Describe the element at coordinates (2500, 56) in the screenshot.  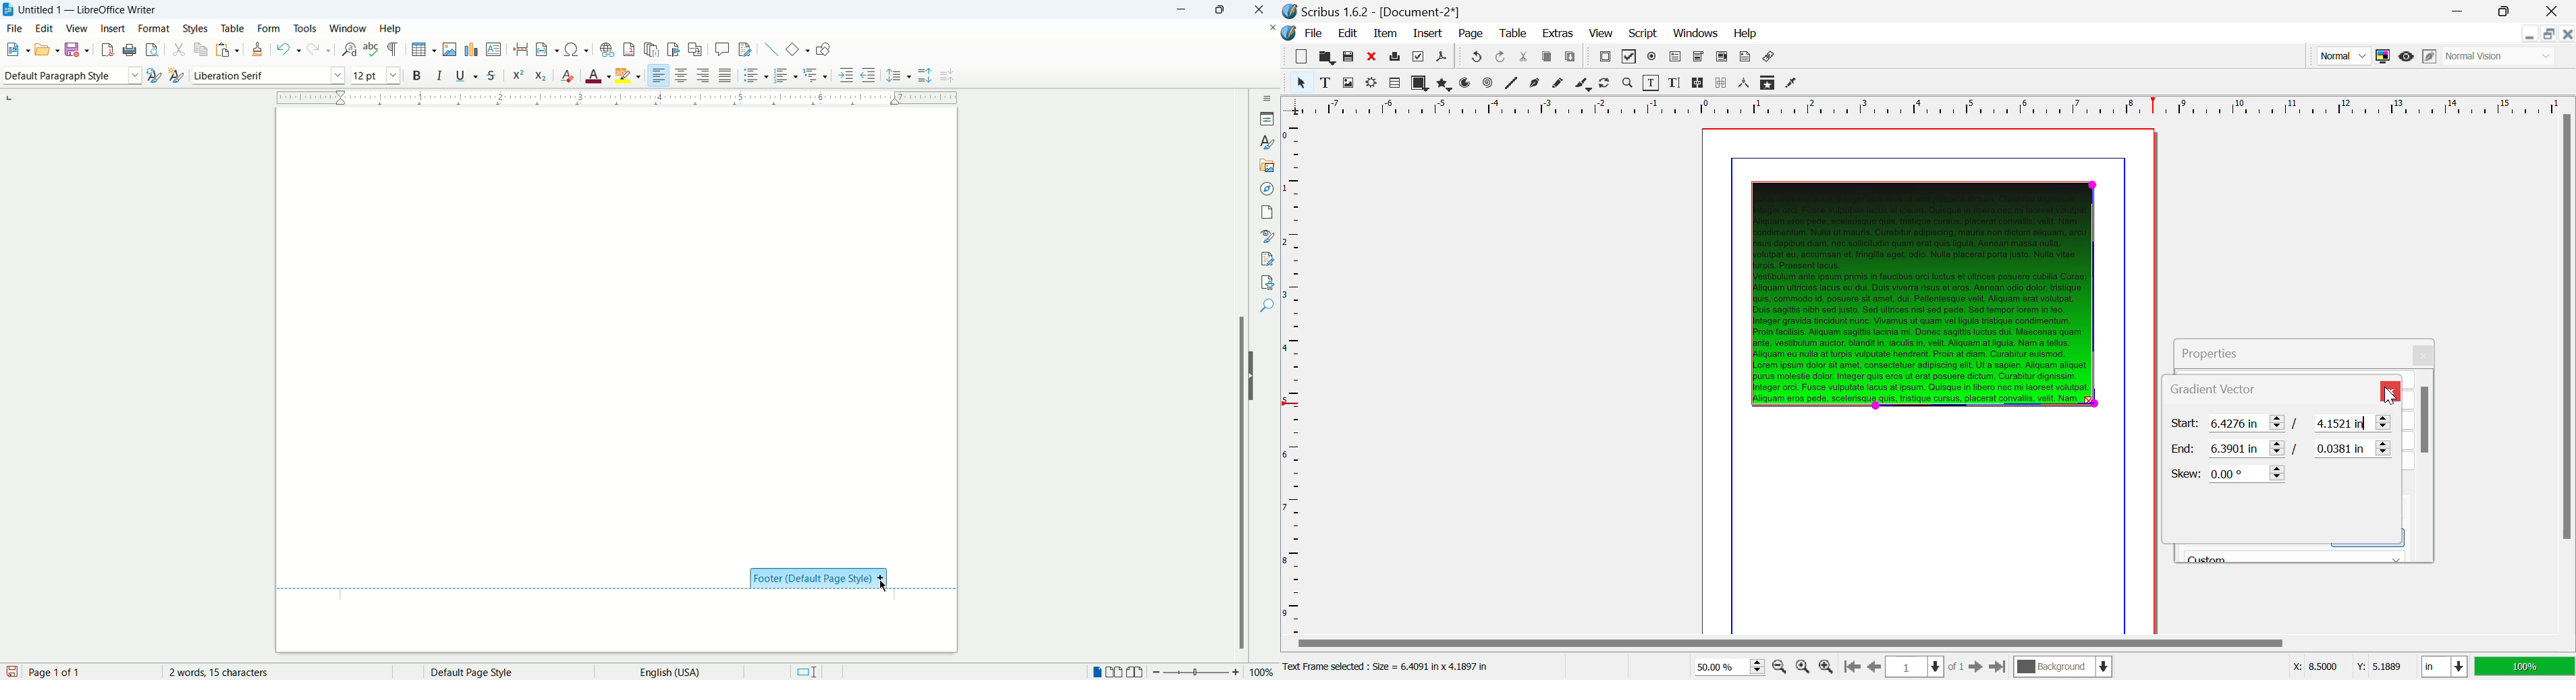
I see `Display Visual Appearance` at that location.